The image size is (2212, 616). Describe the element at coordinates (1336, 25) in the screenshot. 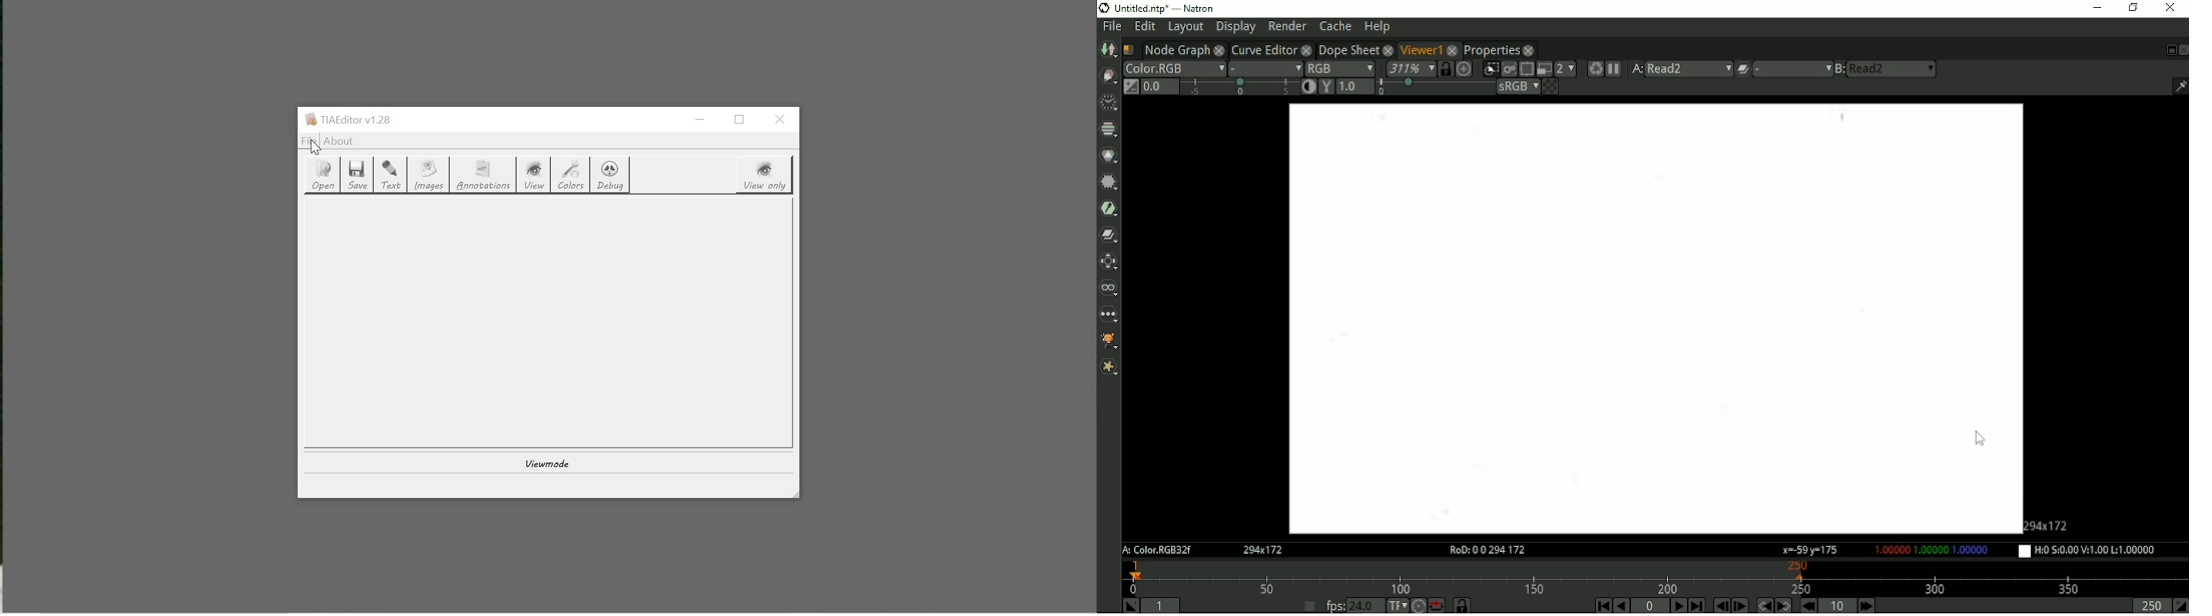

I see `Cache` at that location.